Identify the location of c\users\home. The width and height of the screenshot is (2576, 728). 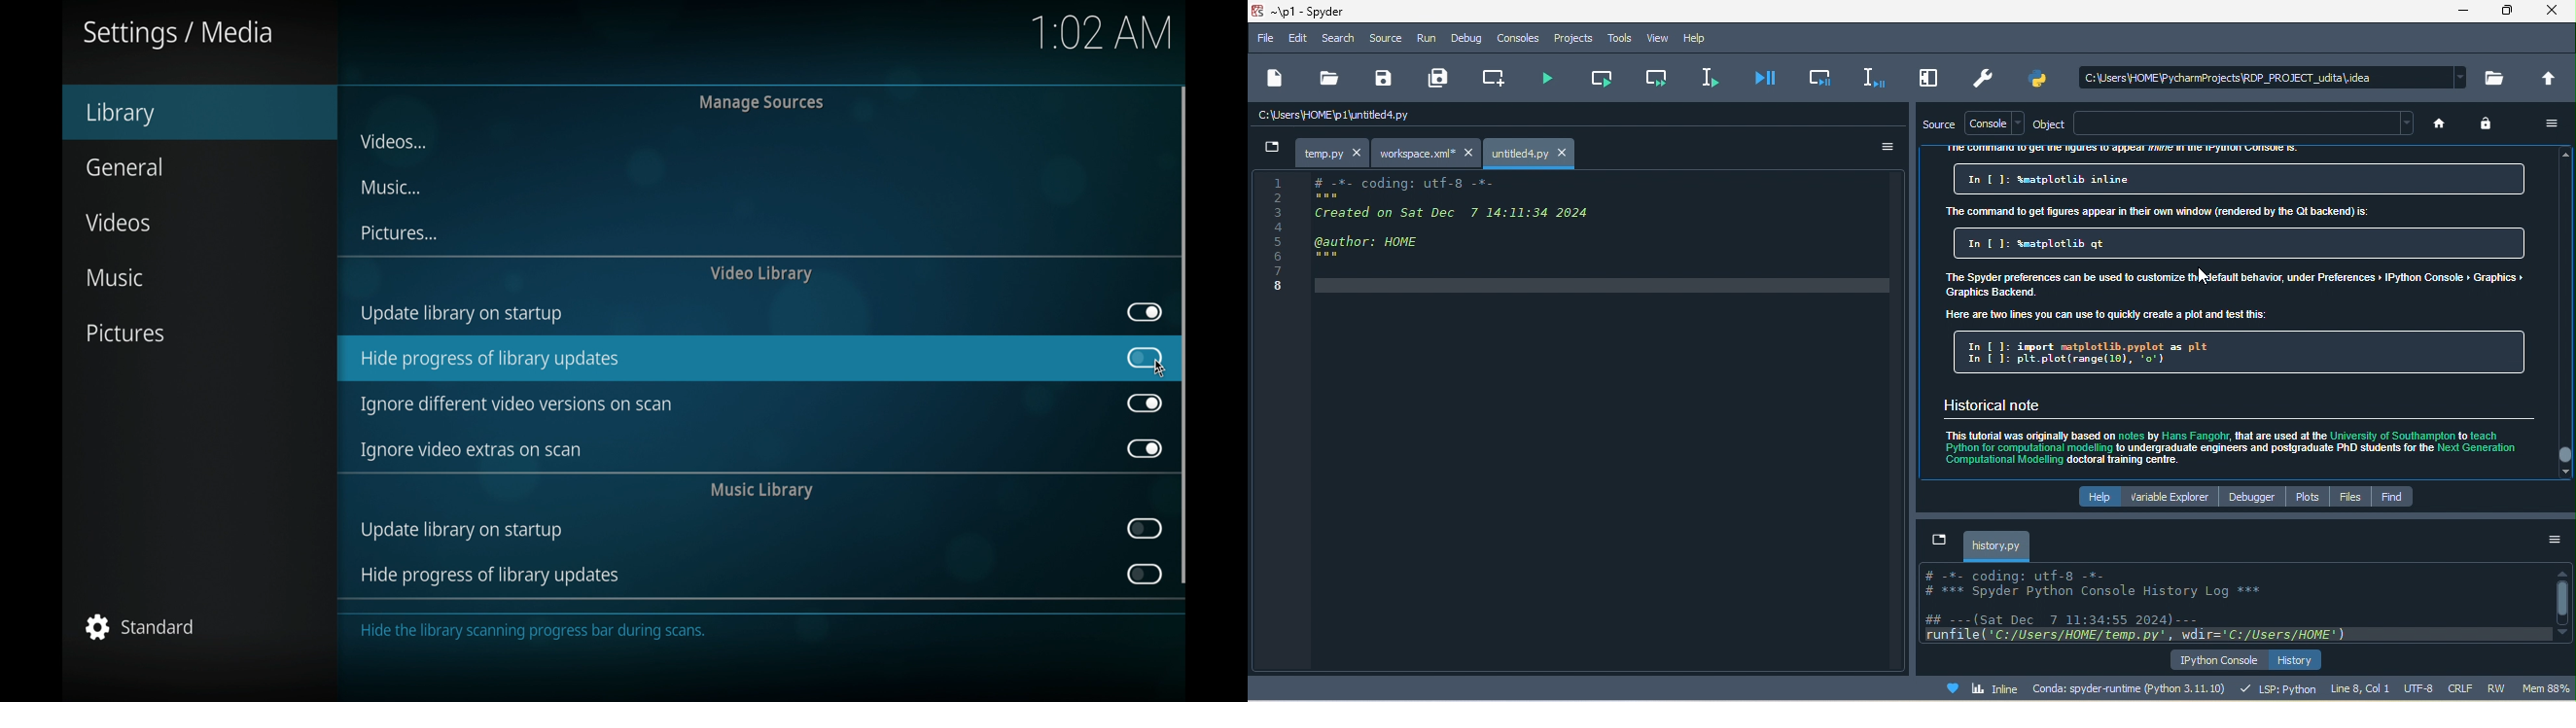
(1444, 116).